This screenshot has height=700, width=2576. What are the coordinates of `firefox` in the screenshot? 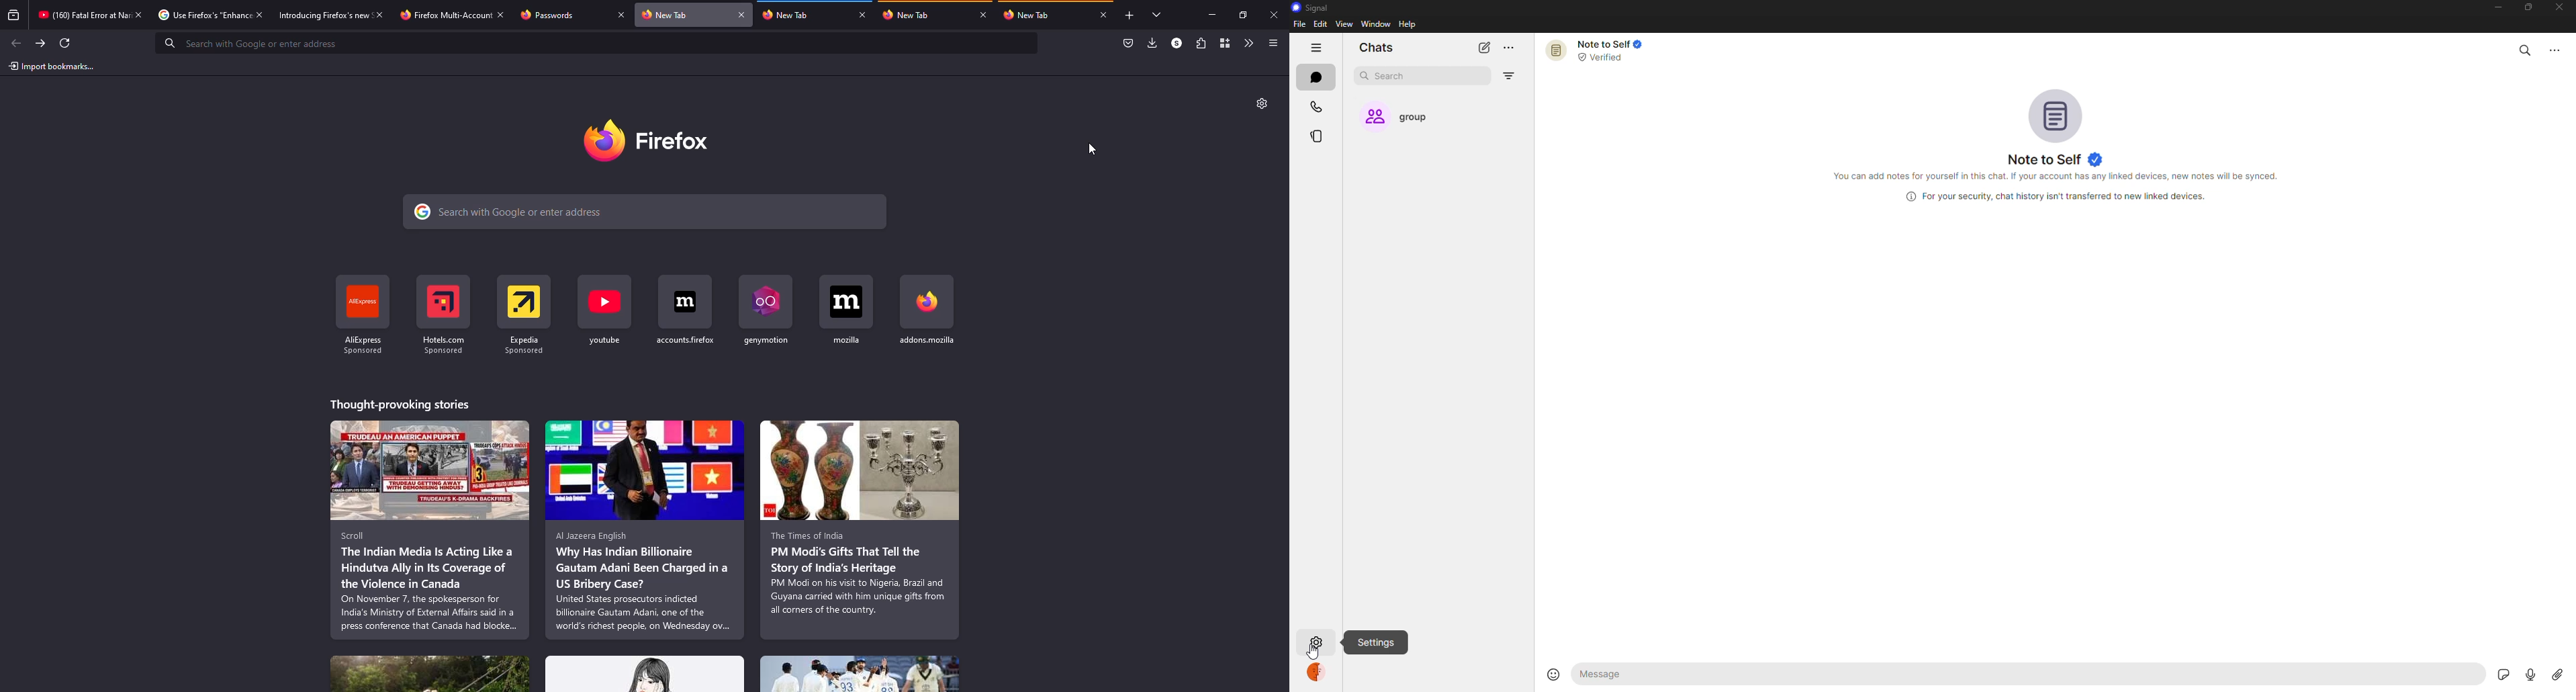 It's located at (663, 141).